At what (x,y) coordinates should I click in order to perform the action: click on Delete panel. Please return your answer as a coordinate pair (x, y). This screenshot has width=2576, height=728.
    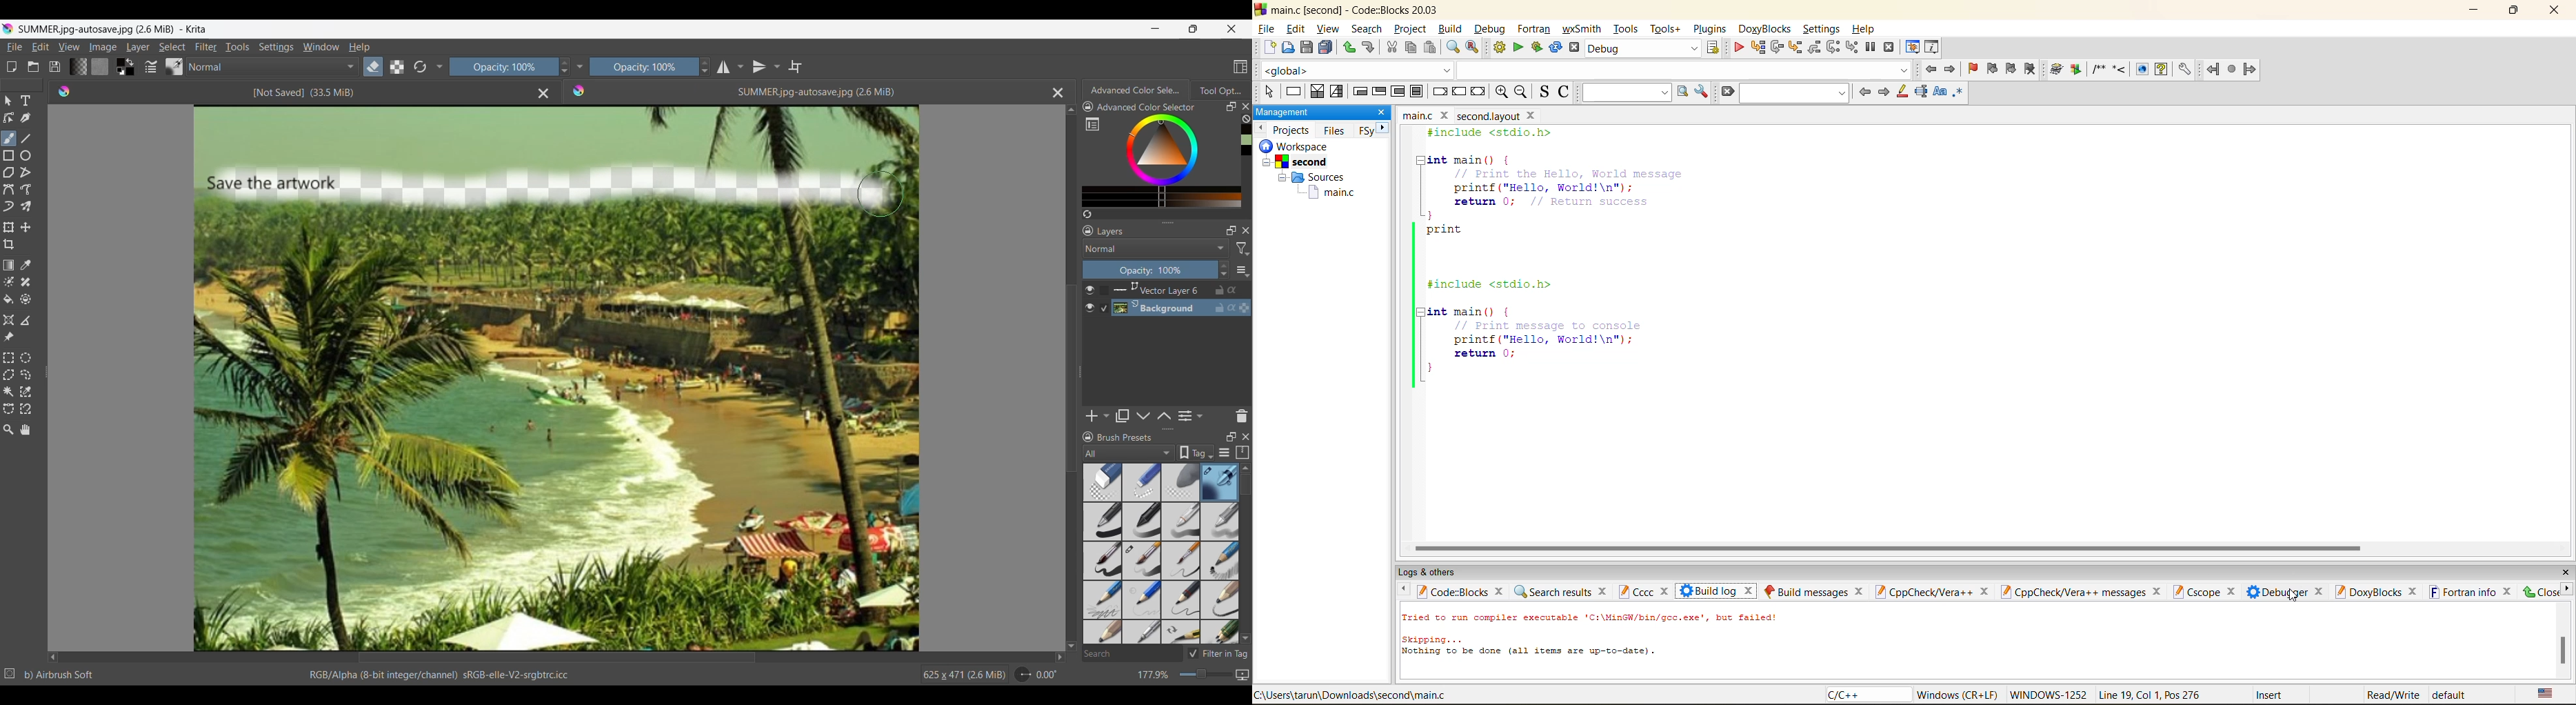
    Looking at the image, I should click on (1242, 416).